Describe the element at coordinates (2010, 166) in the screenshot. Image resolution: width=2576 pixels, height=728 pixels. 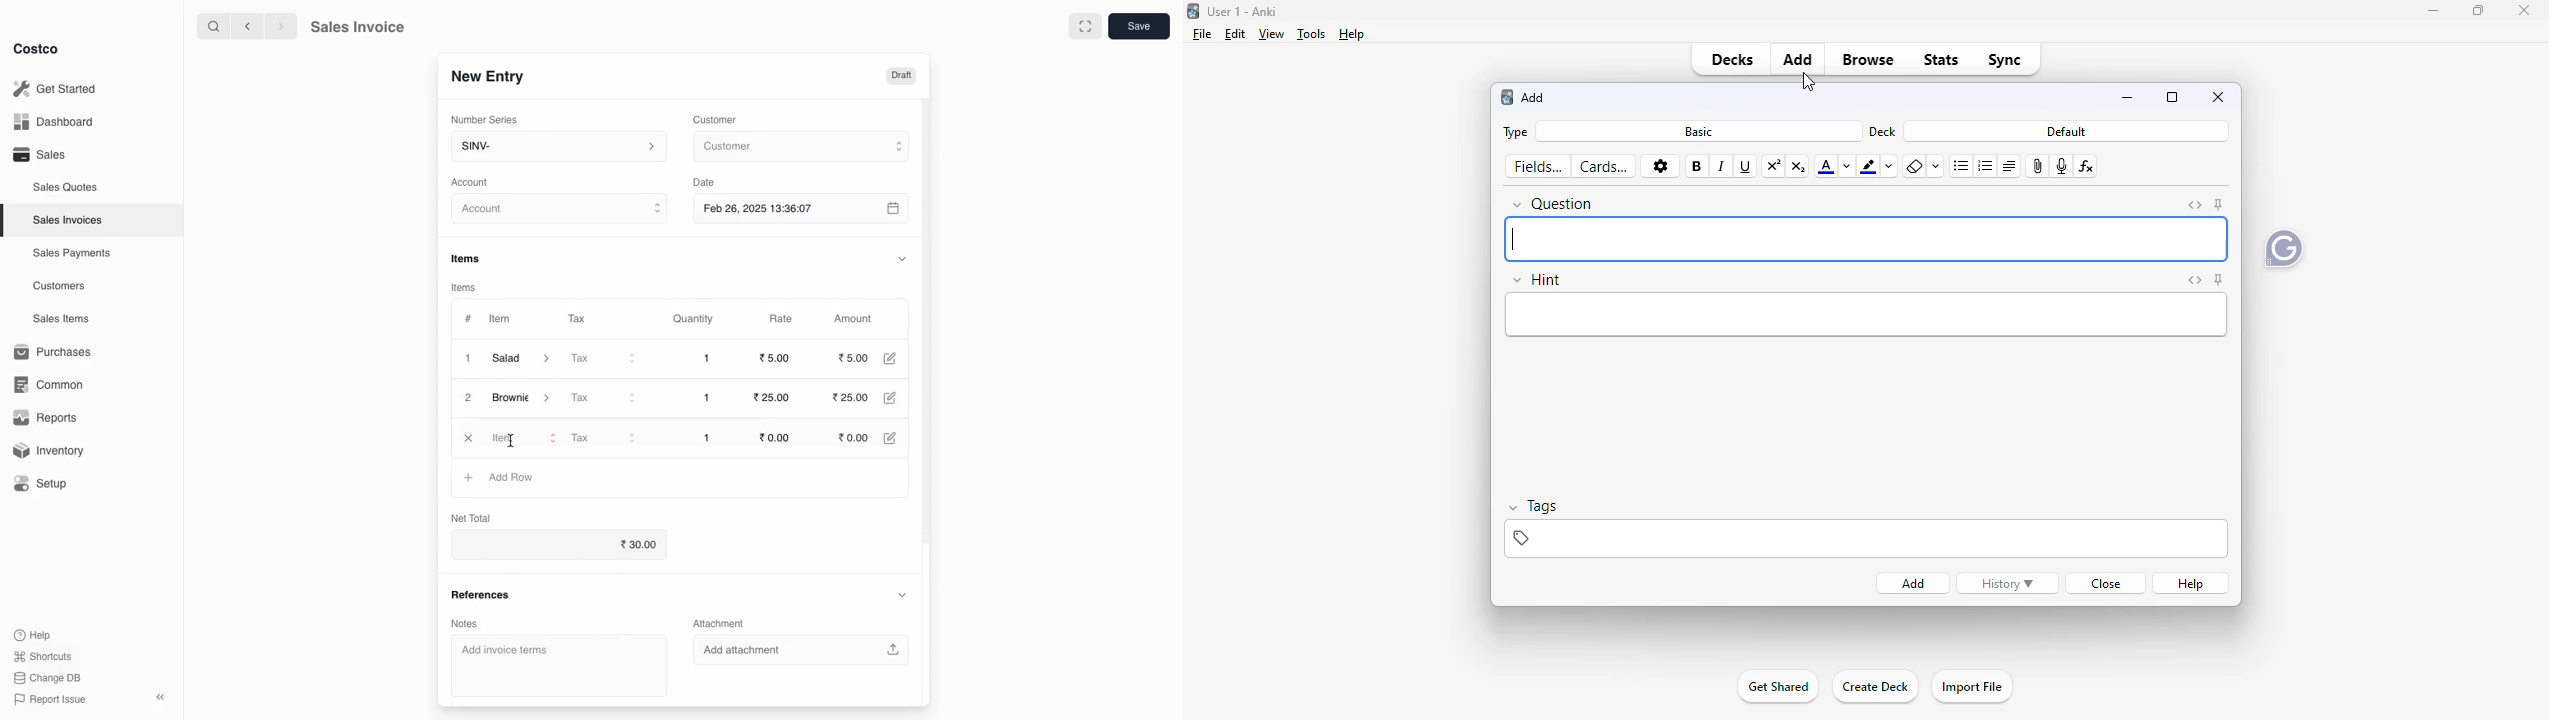
I see `alignment` at that location.